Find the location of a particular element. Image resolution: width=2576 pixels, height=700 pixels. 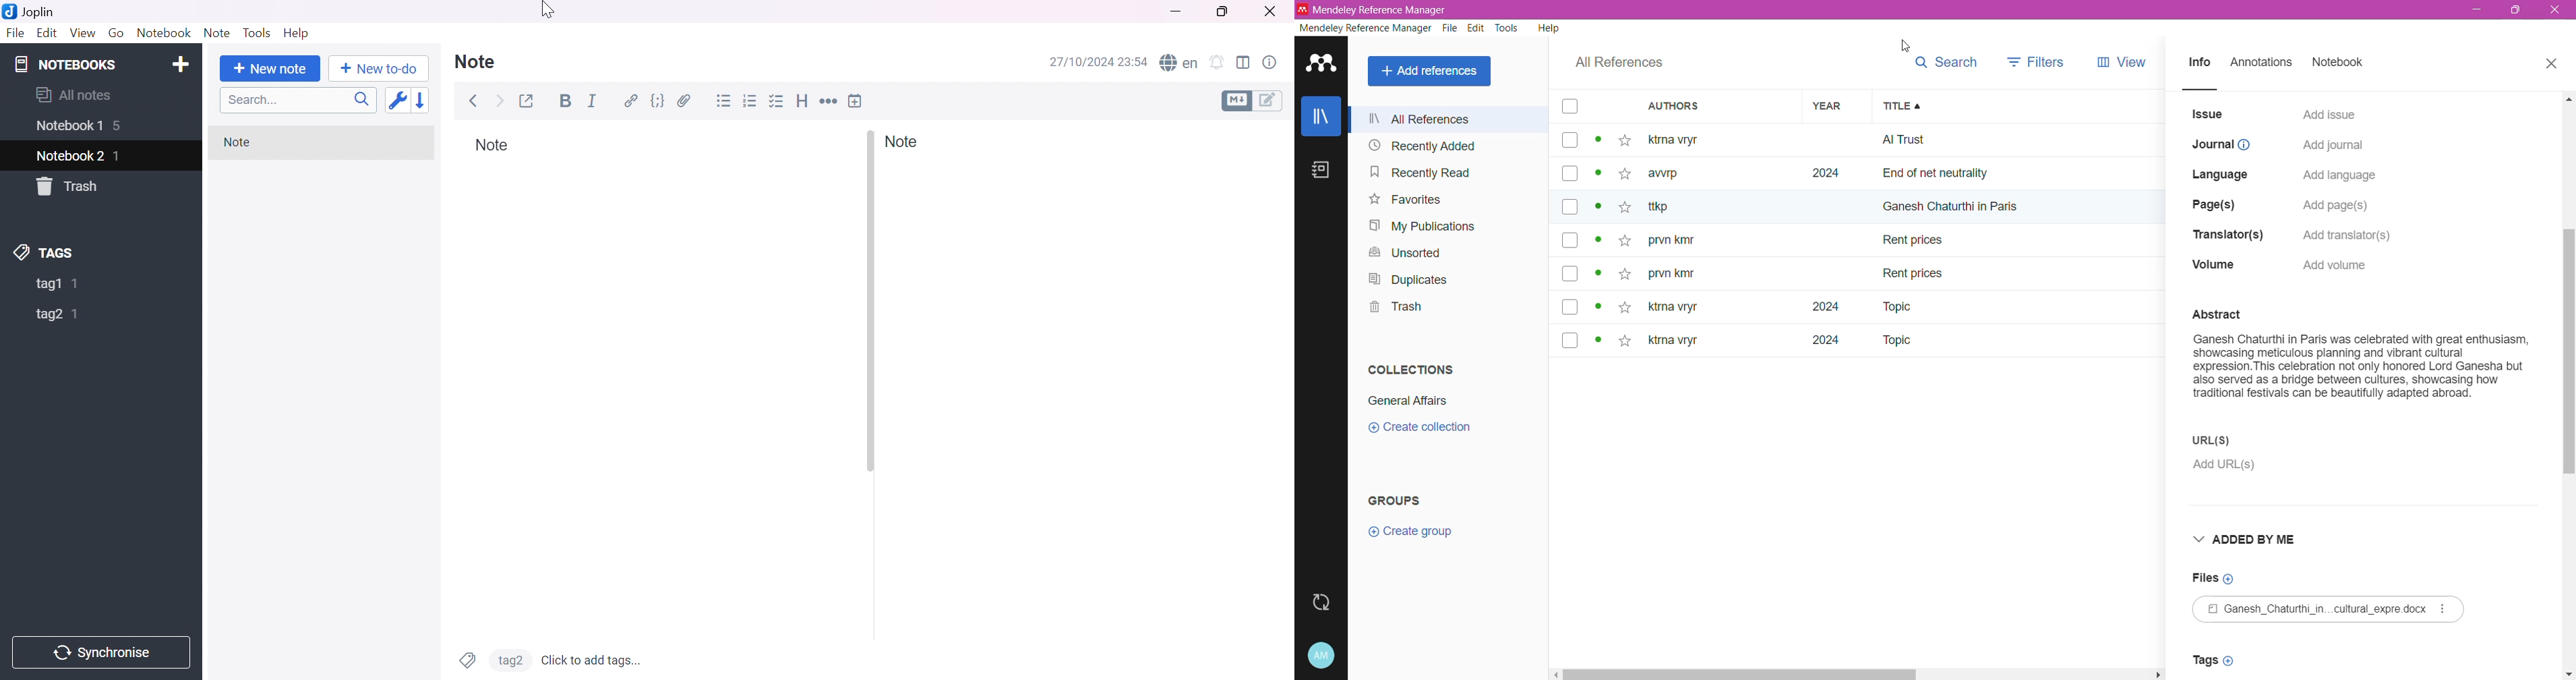

tag2 is located at coordinates (509, 659).